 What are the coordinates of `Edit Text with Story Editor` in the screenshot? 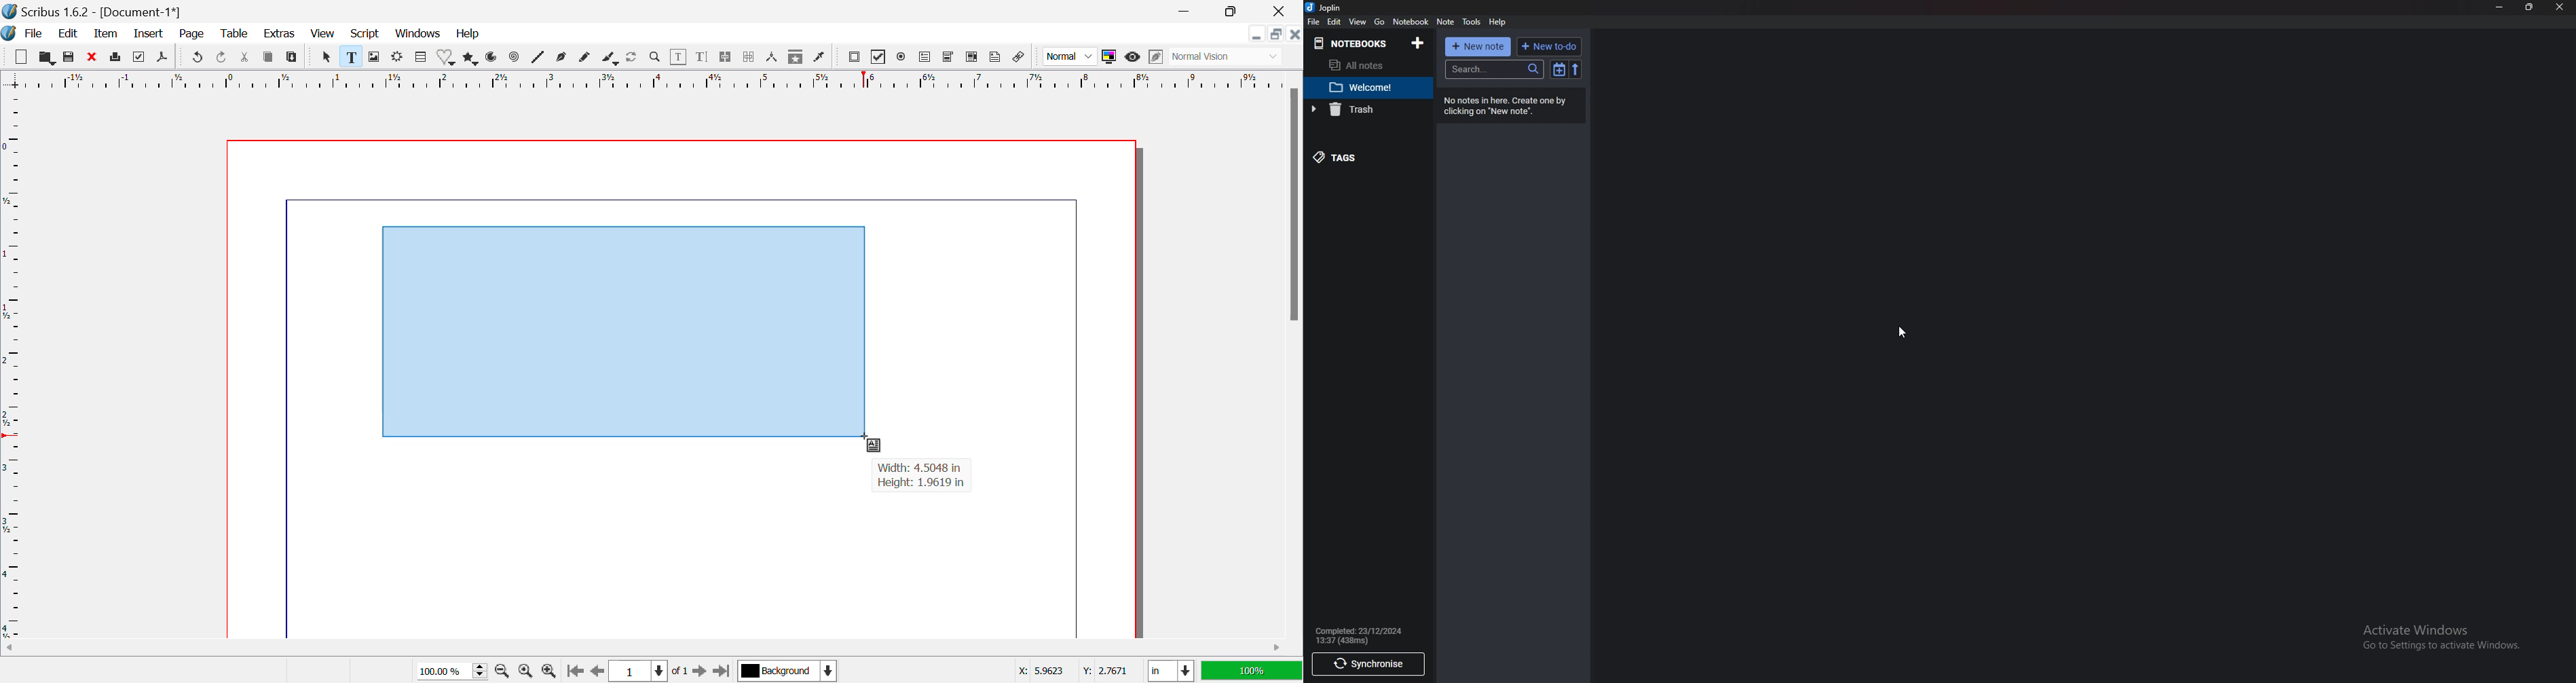 It's located at (703, 58).